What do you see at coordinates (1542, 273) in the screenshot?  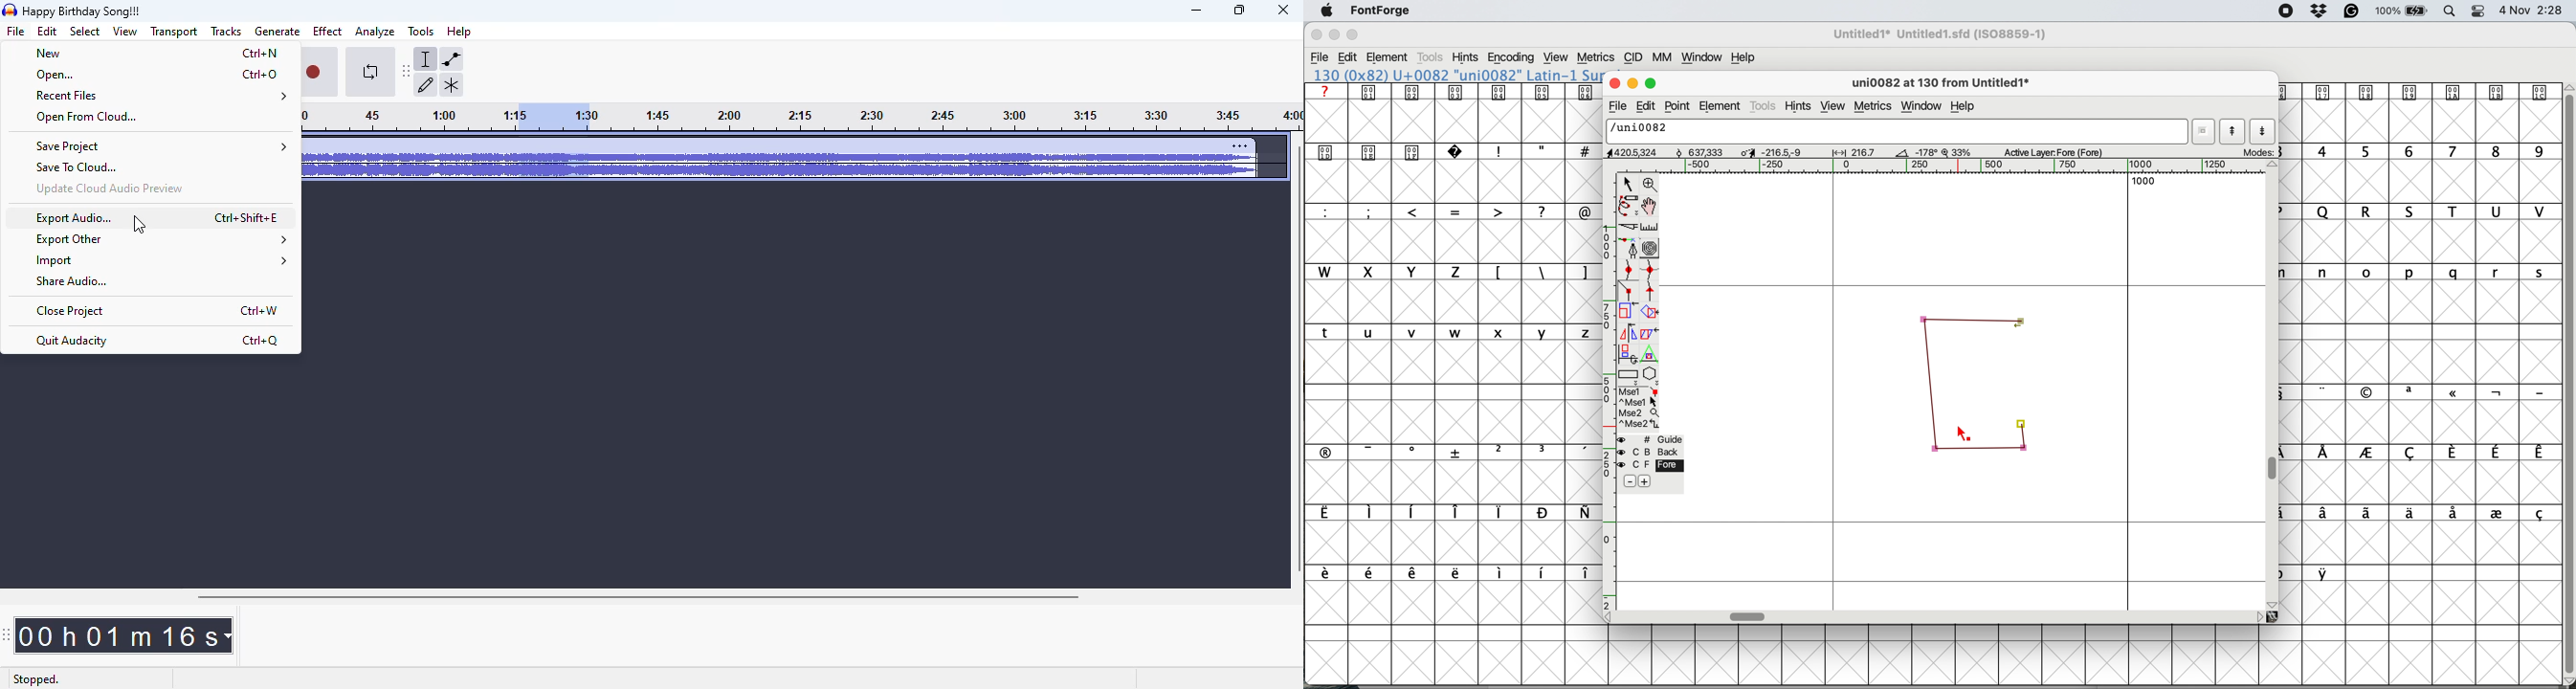 I see `symbols` at bounding box center [1542, 273].